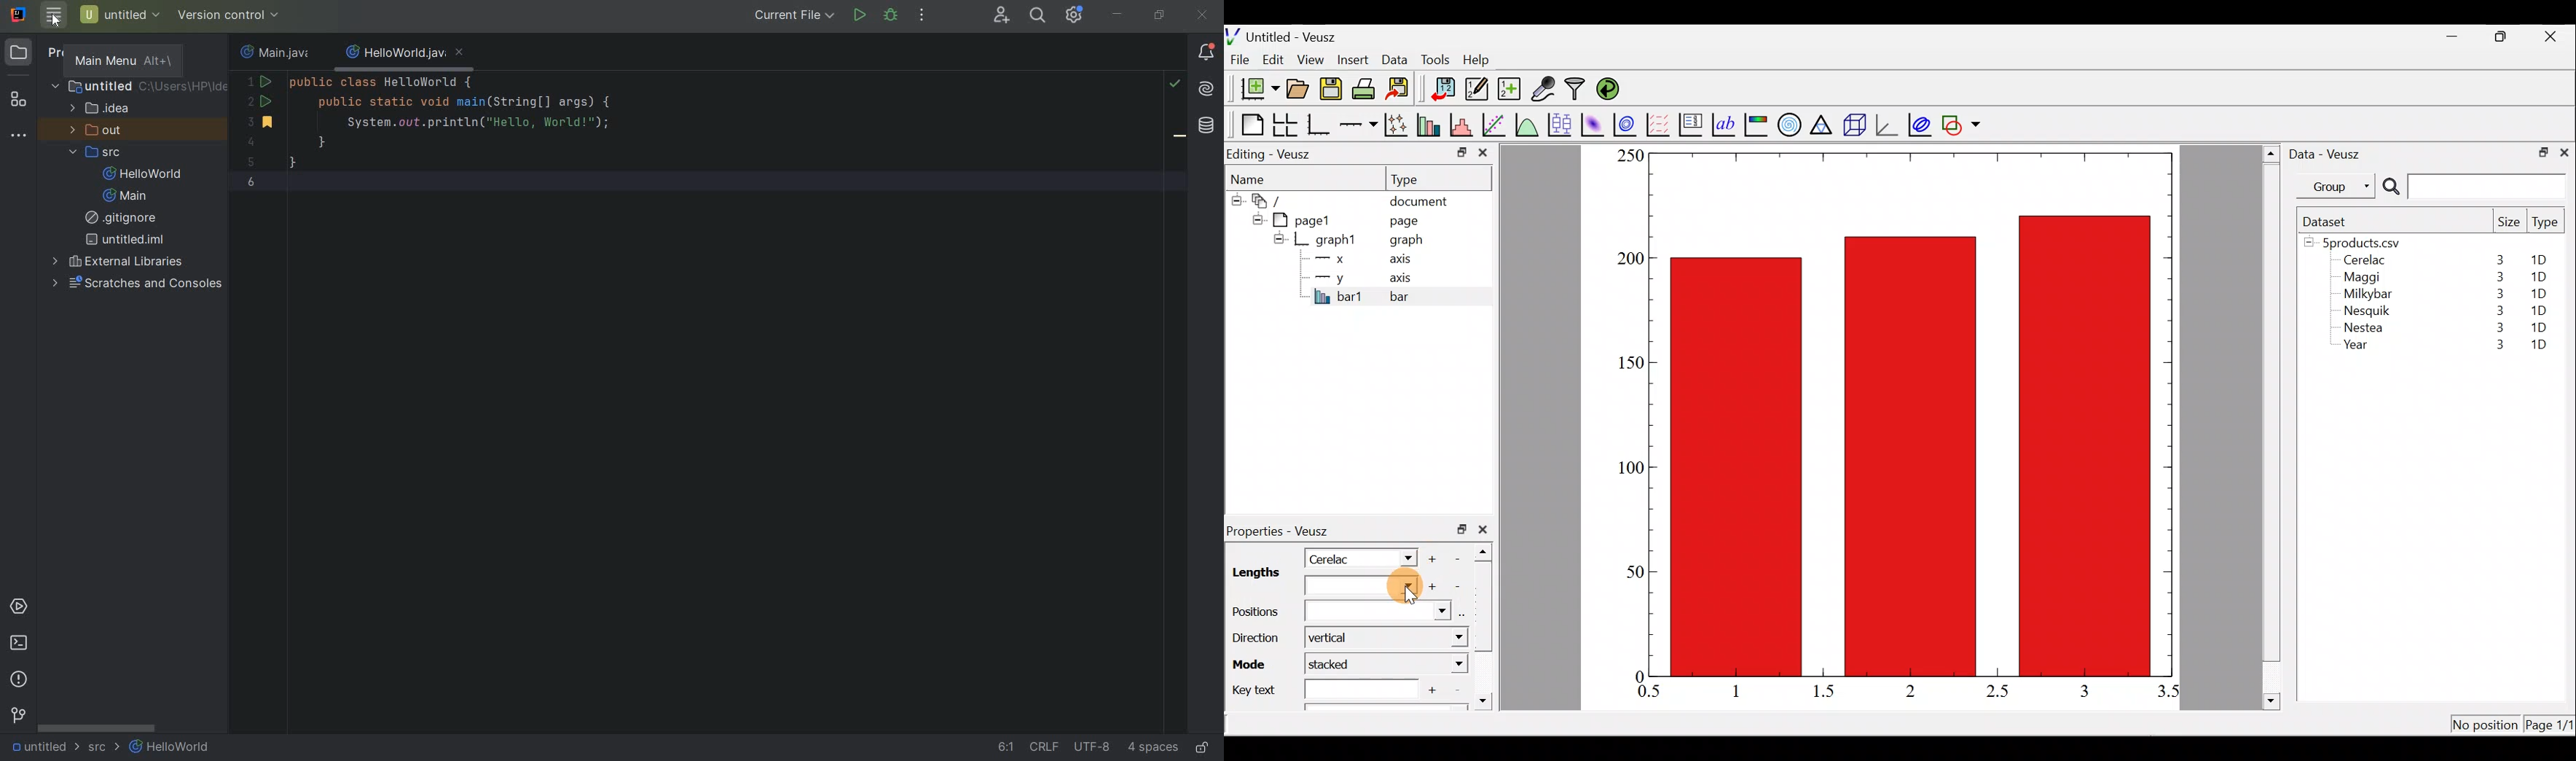 The height and width of the screenshot is (784, 2576). I want to click on minimize, so click(1118, 14).